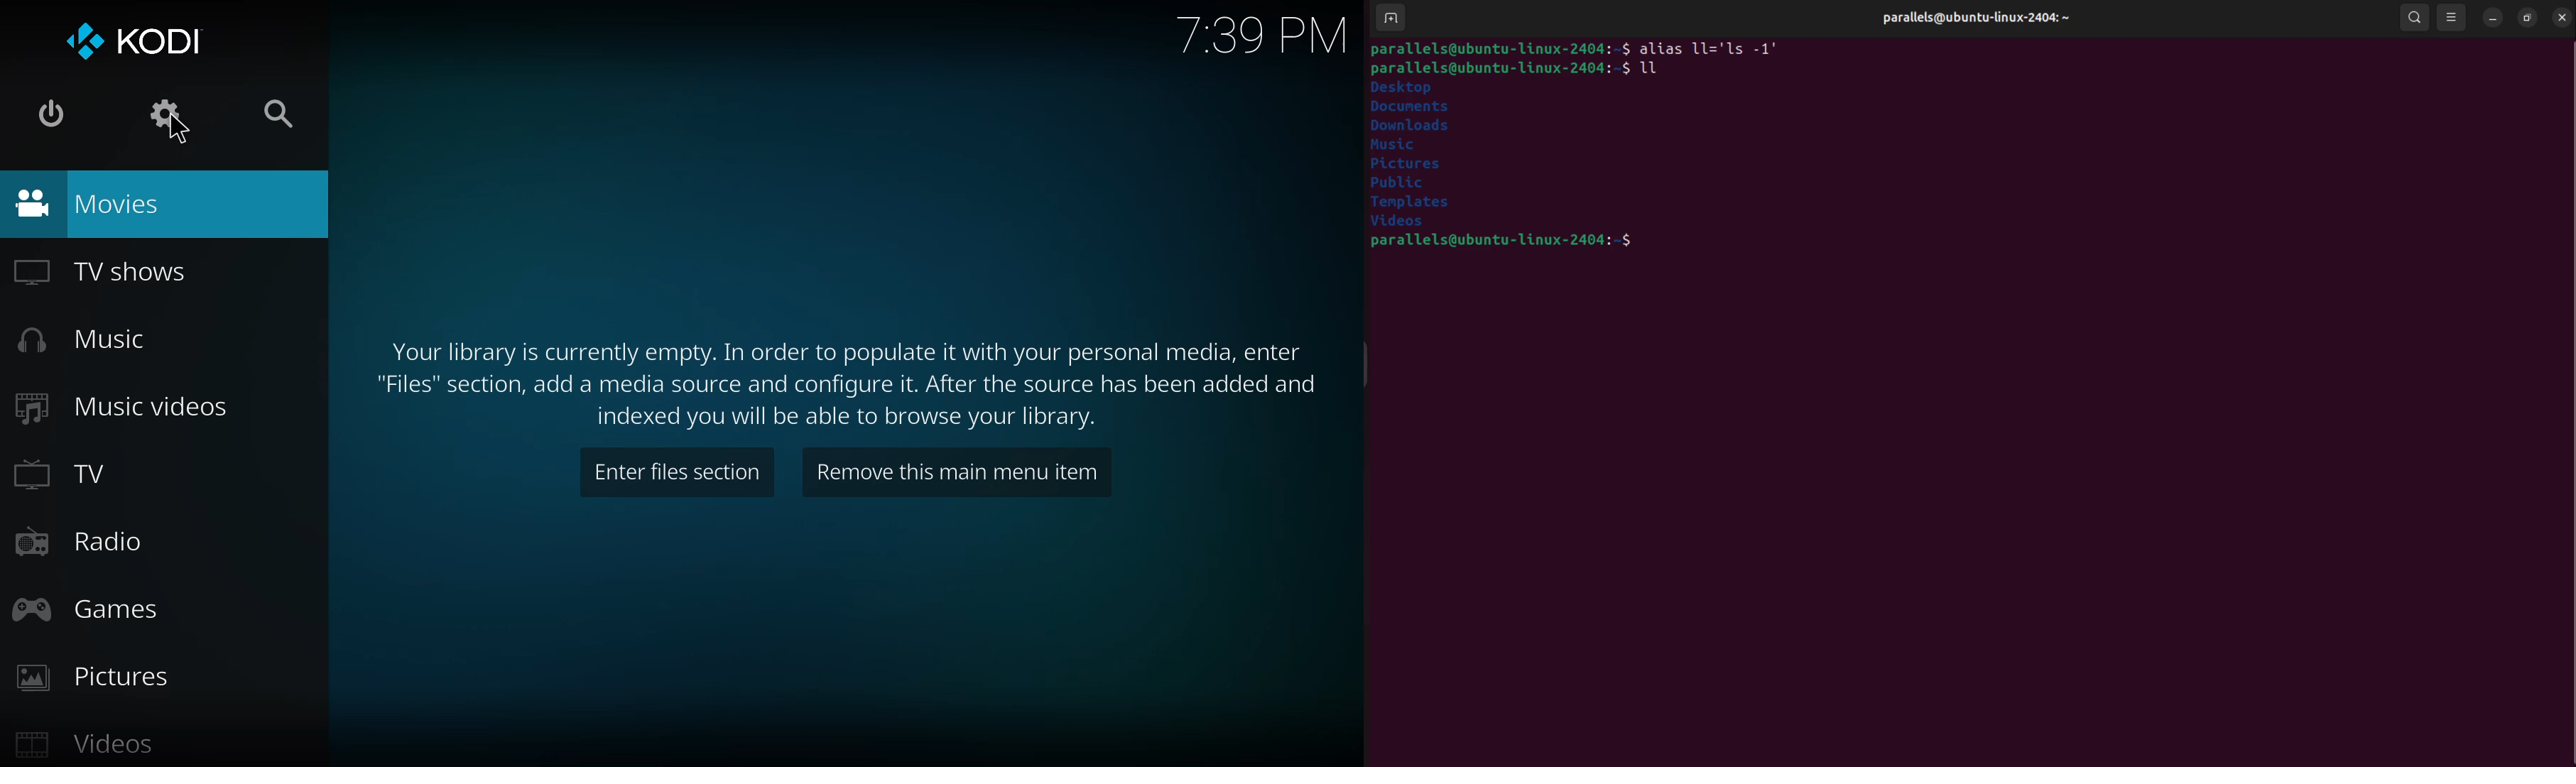 Image resolution: width=2576 pixels, height=784 pixels. I want to click on enter files section, so click(678, 474).